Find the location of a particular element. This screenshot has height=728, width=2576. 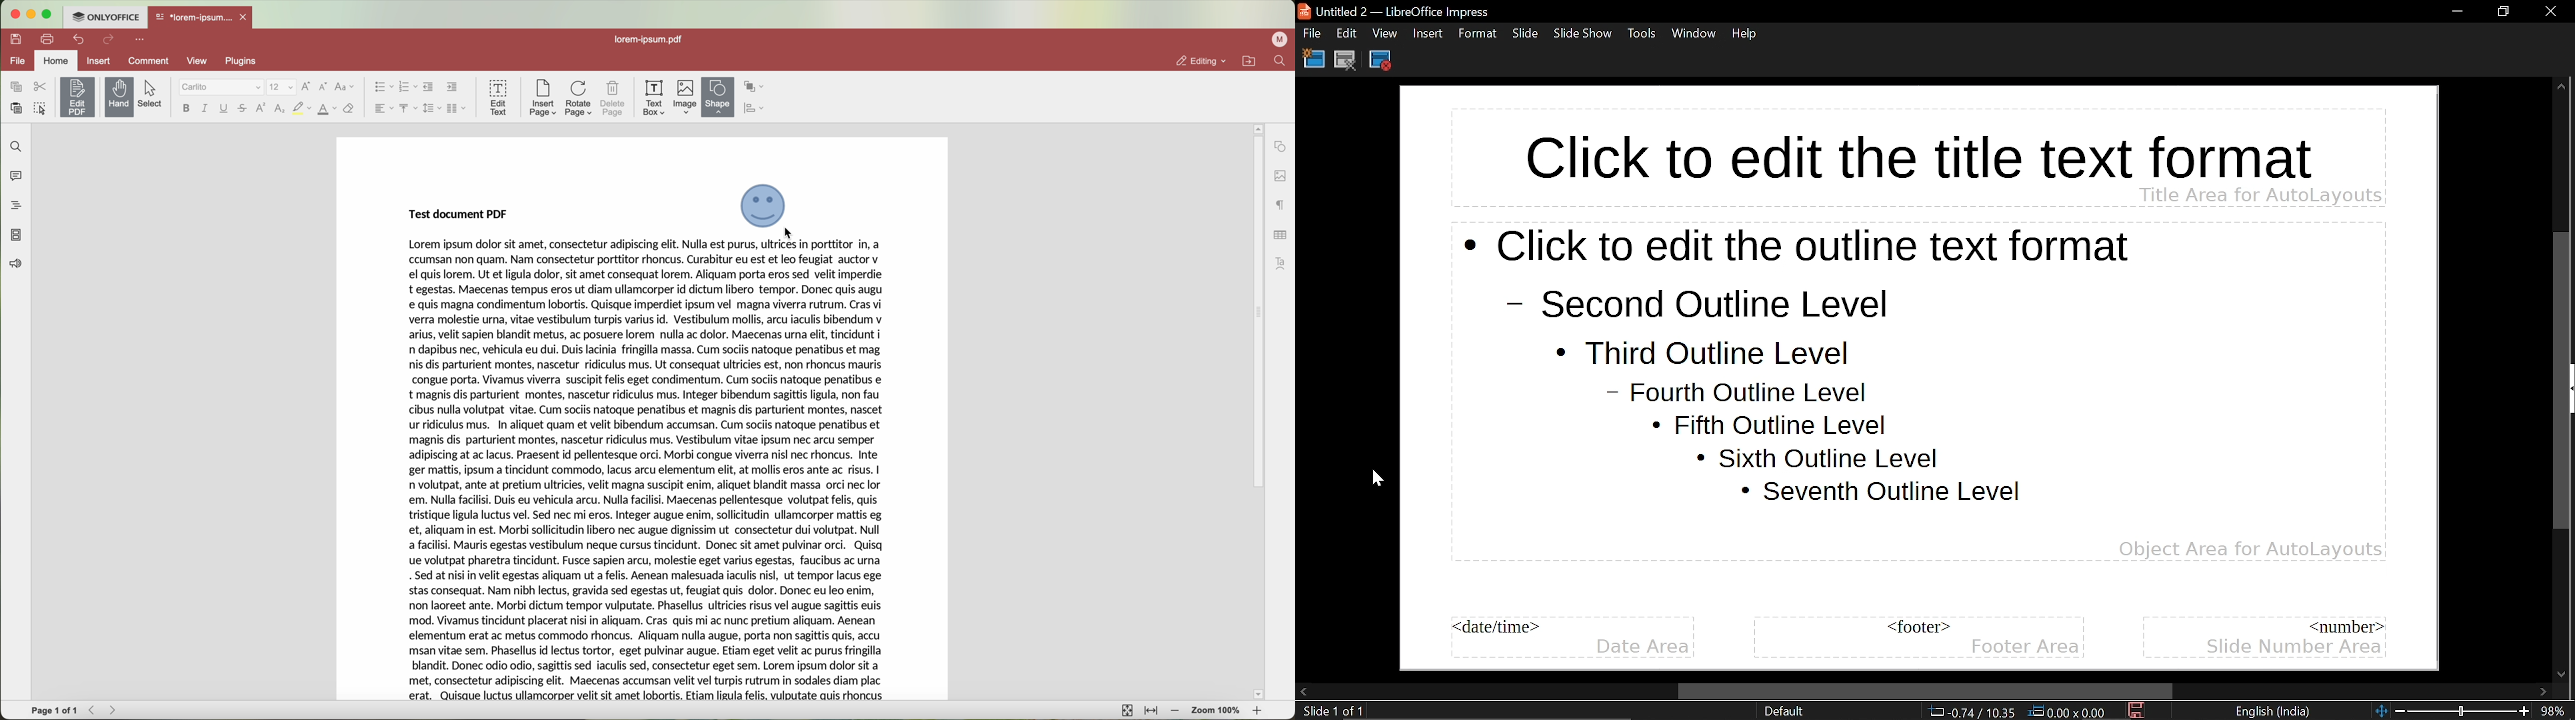

paste is located at coordinates (17, 108).